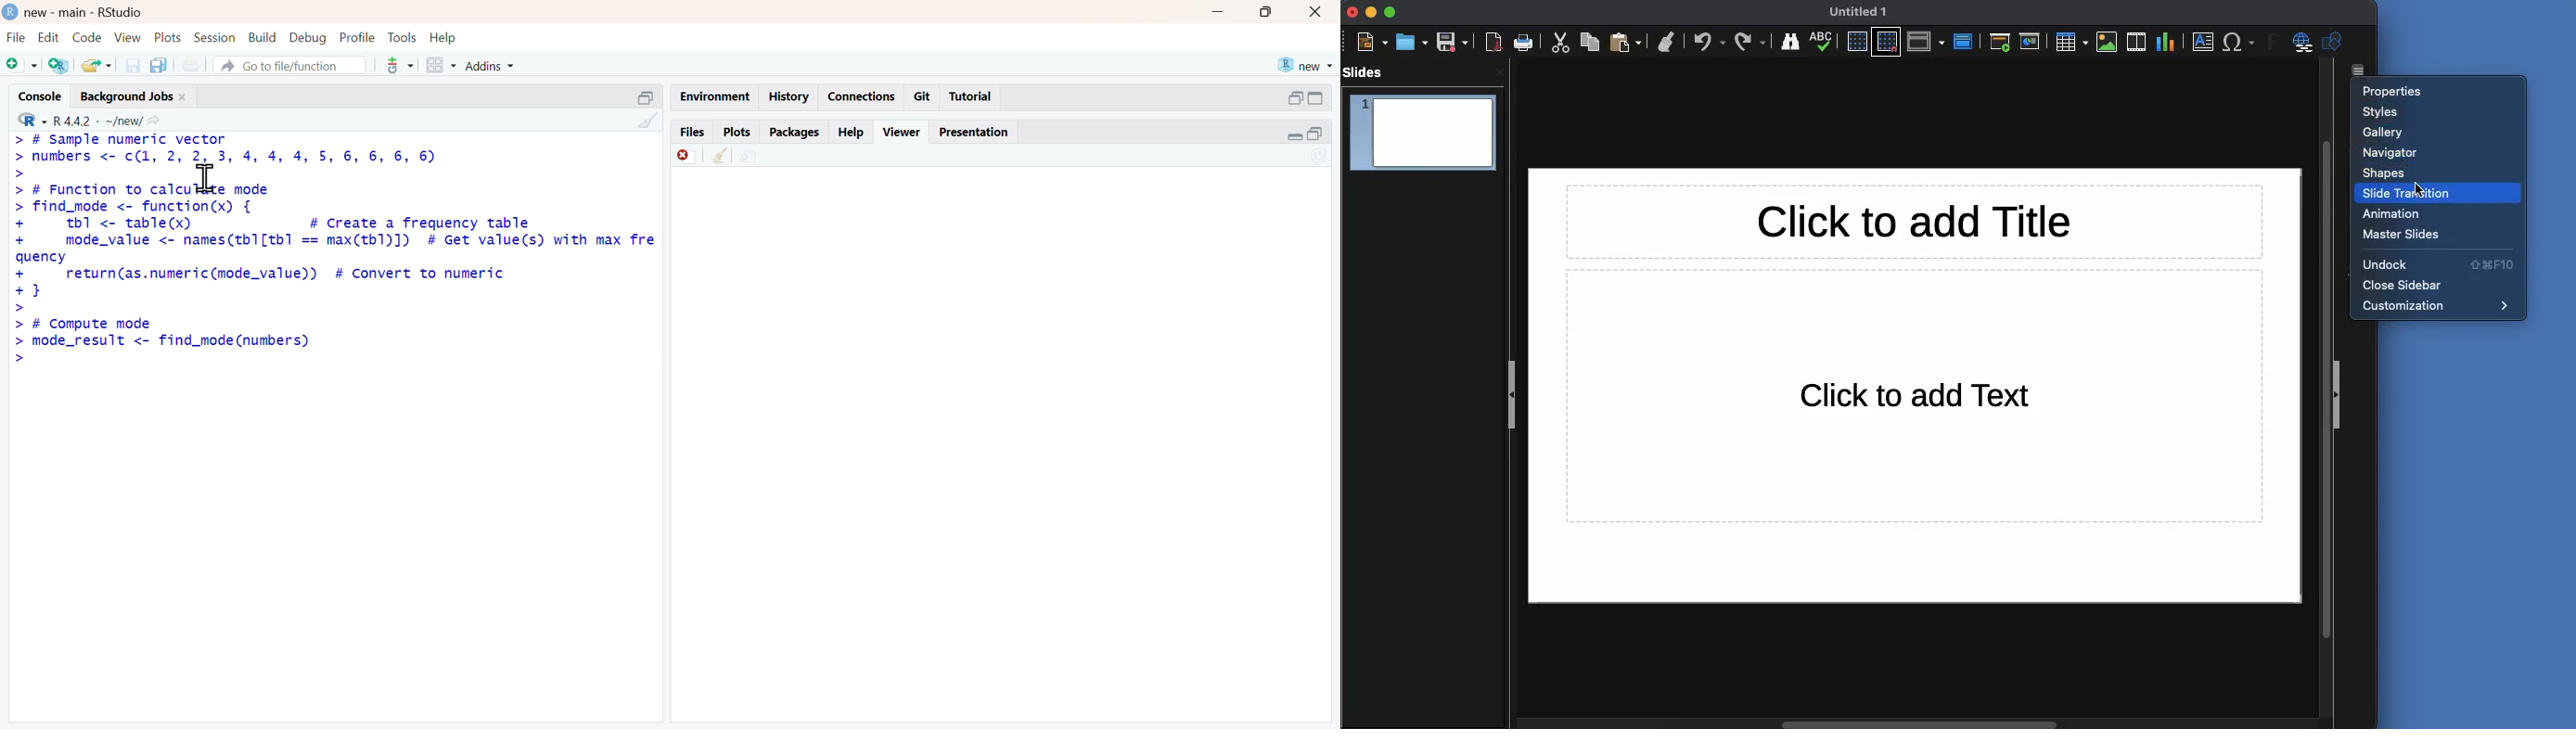 Image resolution: width=2576 pixels, height=756 pixels. What do you see at coordinates (359, 38) in the screenshot?
I see `profile` at bounding box center [359, 38].